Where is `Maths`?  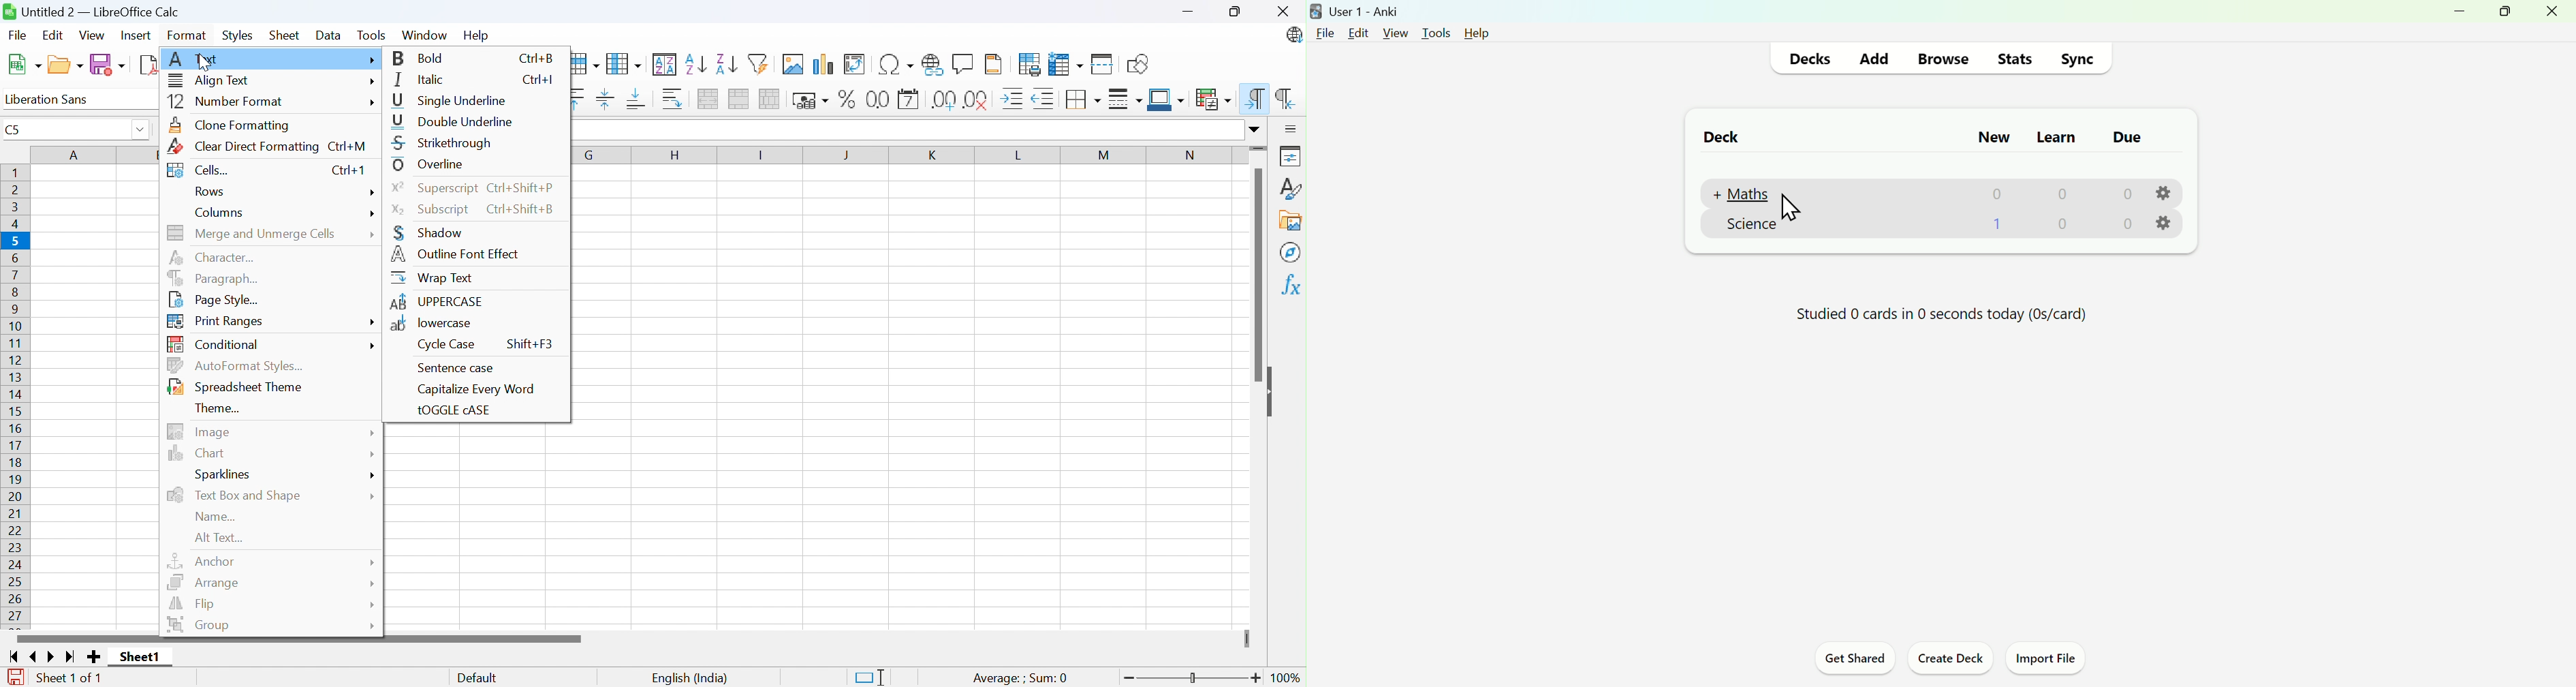 Maths is located at coordinates (1747, 226).